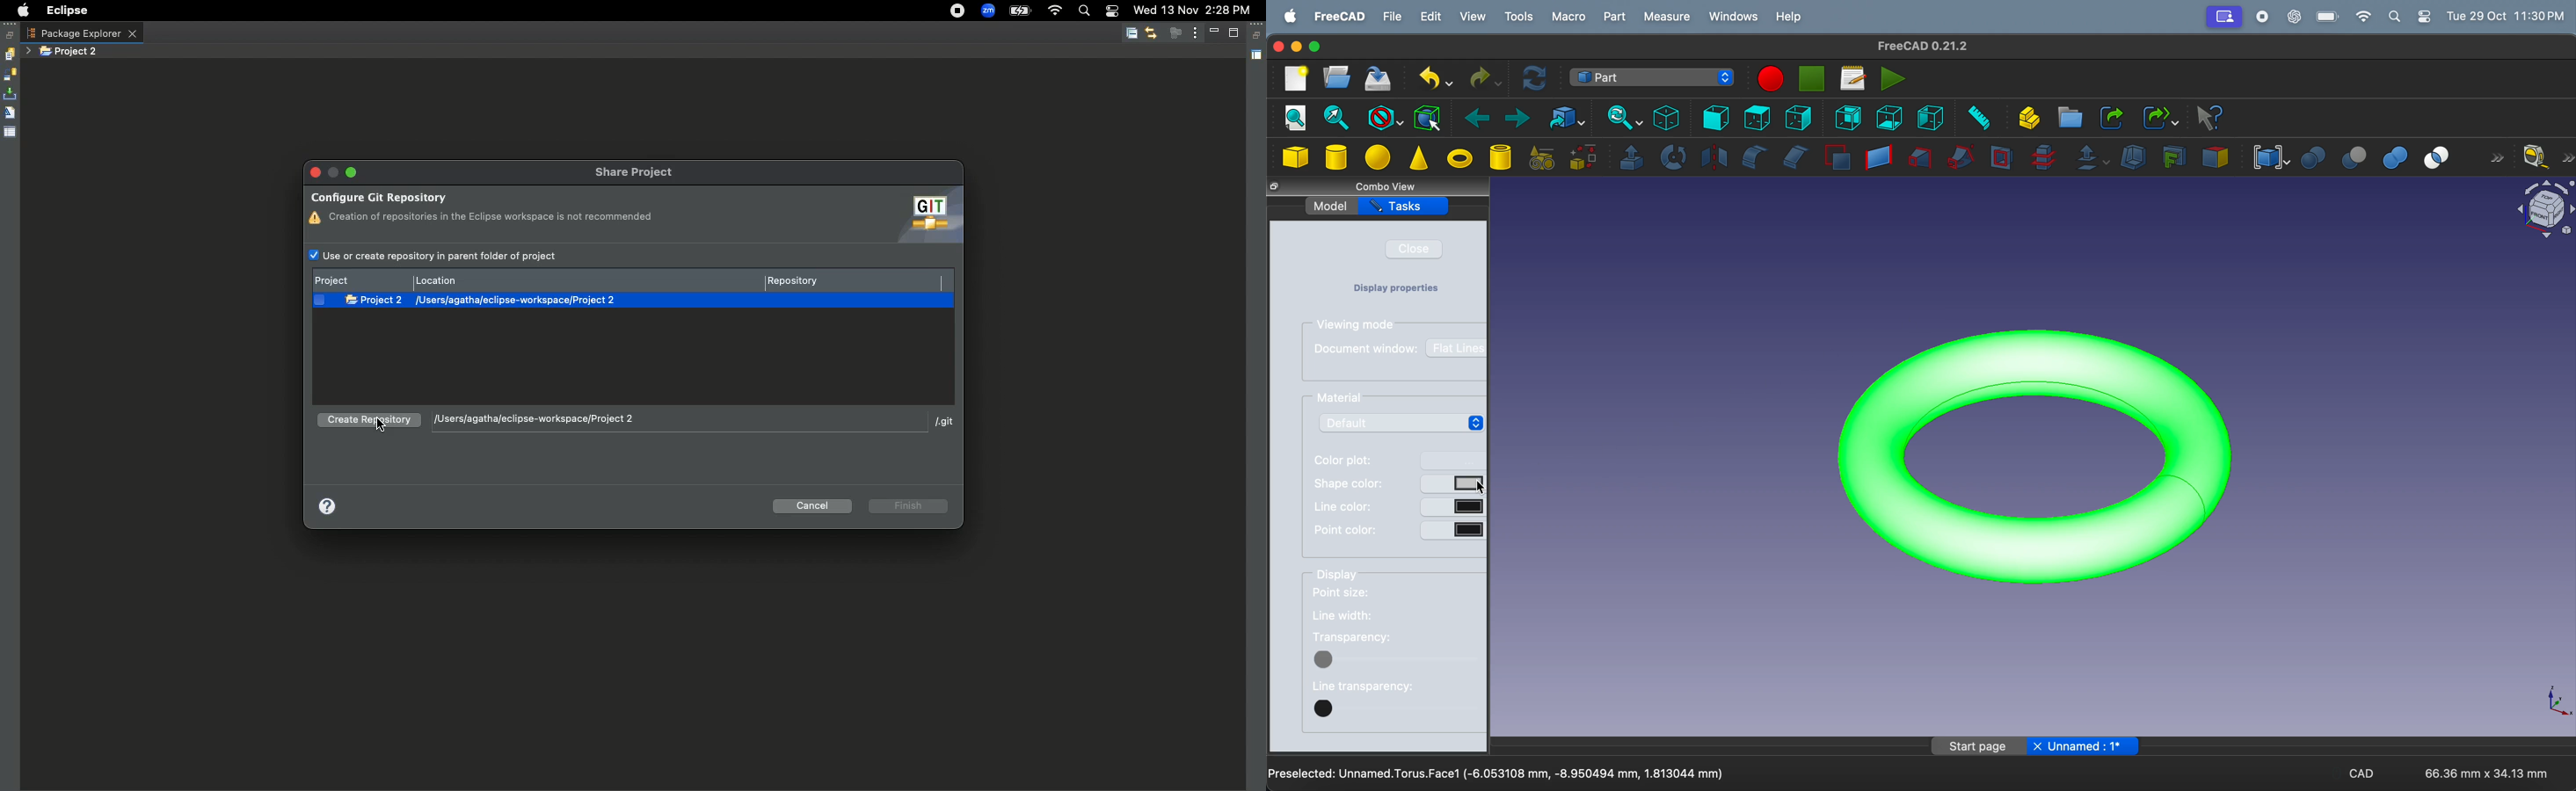 The image size is (2576, 812). What do you see at coordinates (1196, 32) in the screenshot?
I see `View menu` at bounding box center [1196, 32].